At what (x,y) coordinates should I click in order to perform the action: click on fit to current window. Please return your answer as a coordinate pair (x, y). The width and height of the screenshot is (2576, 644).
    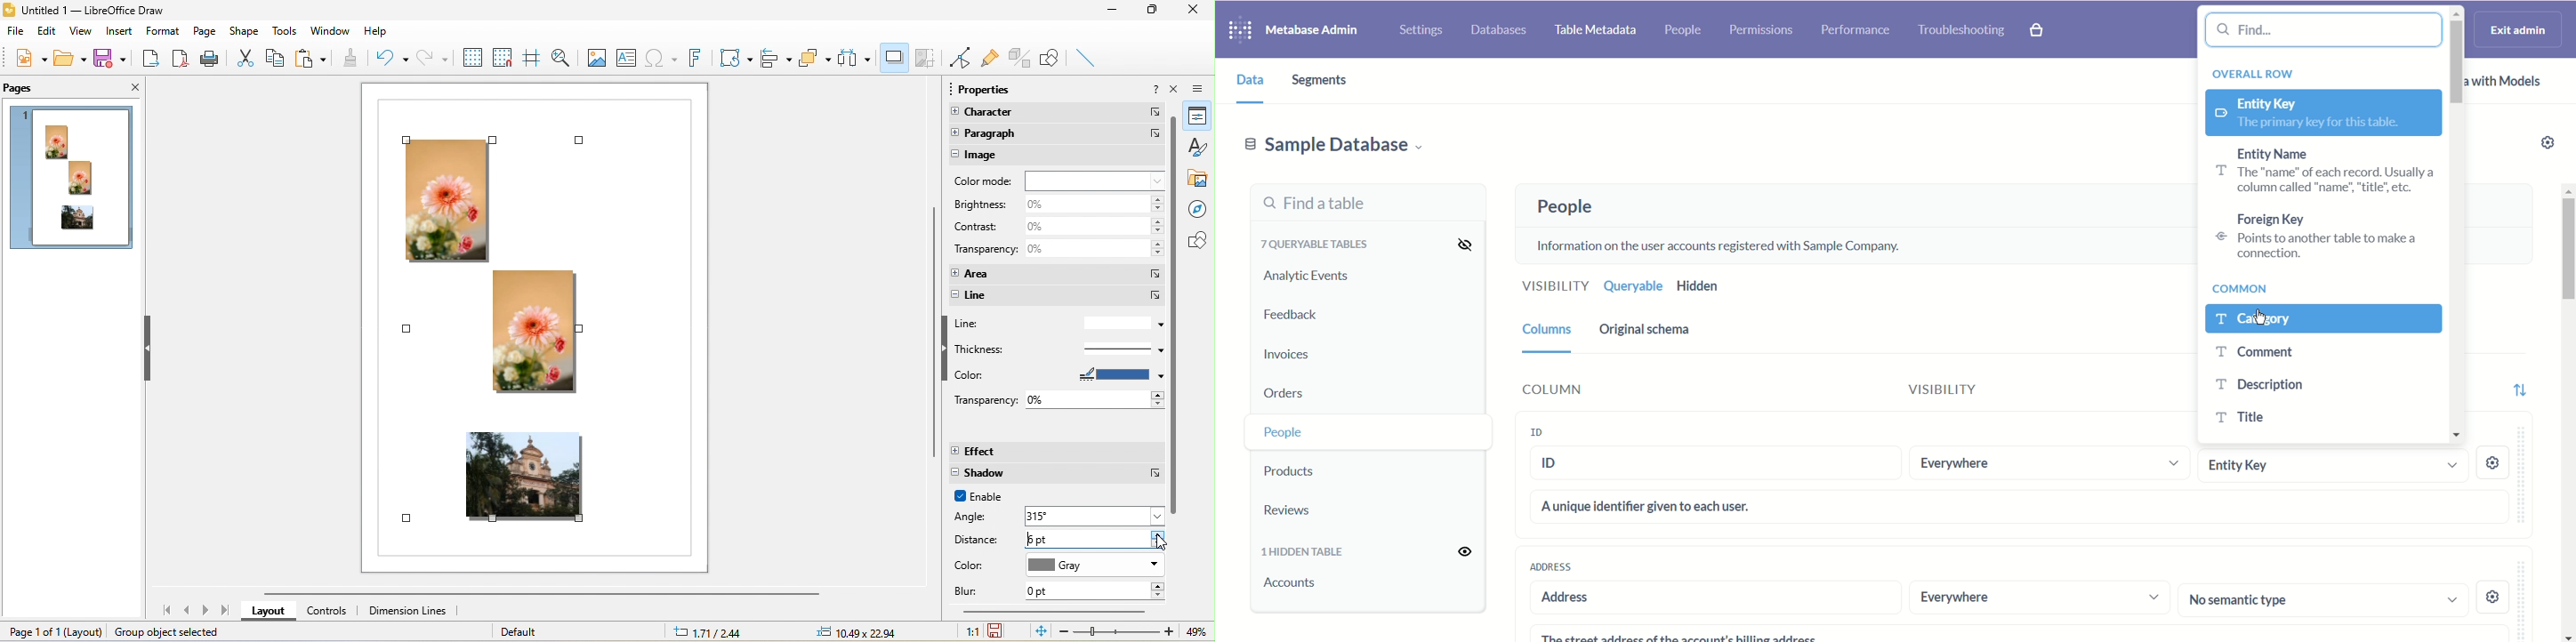
    Looking at the image, I should click on (1038, 631).